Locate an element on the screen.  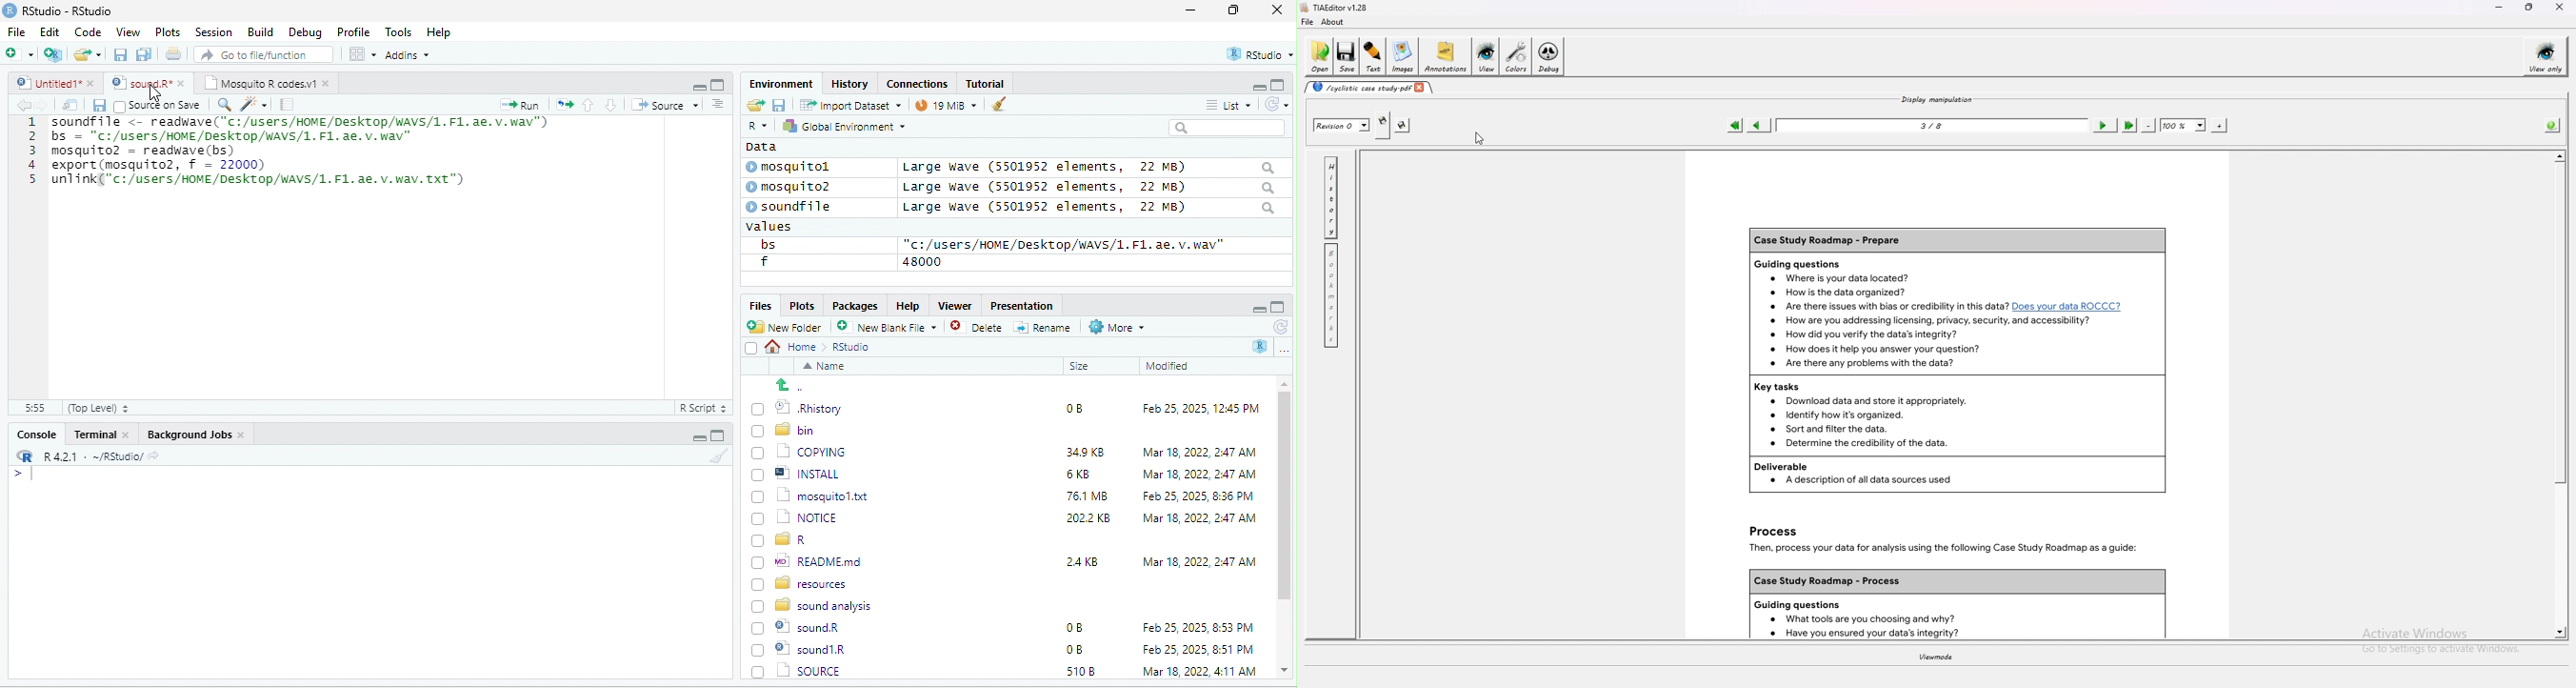
source on Save is located at coordinates (159, 107).